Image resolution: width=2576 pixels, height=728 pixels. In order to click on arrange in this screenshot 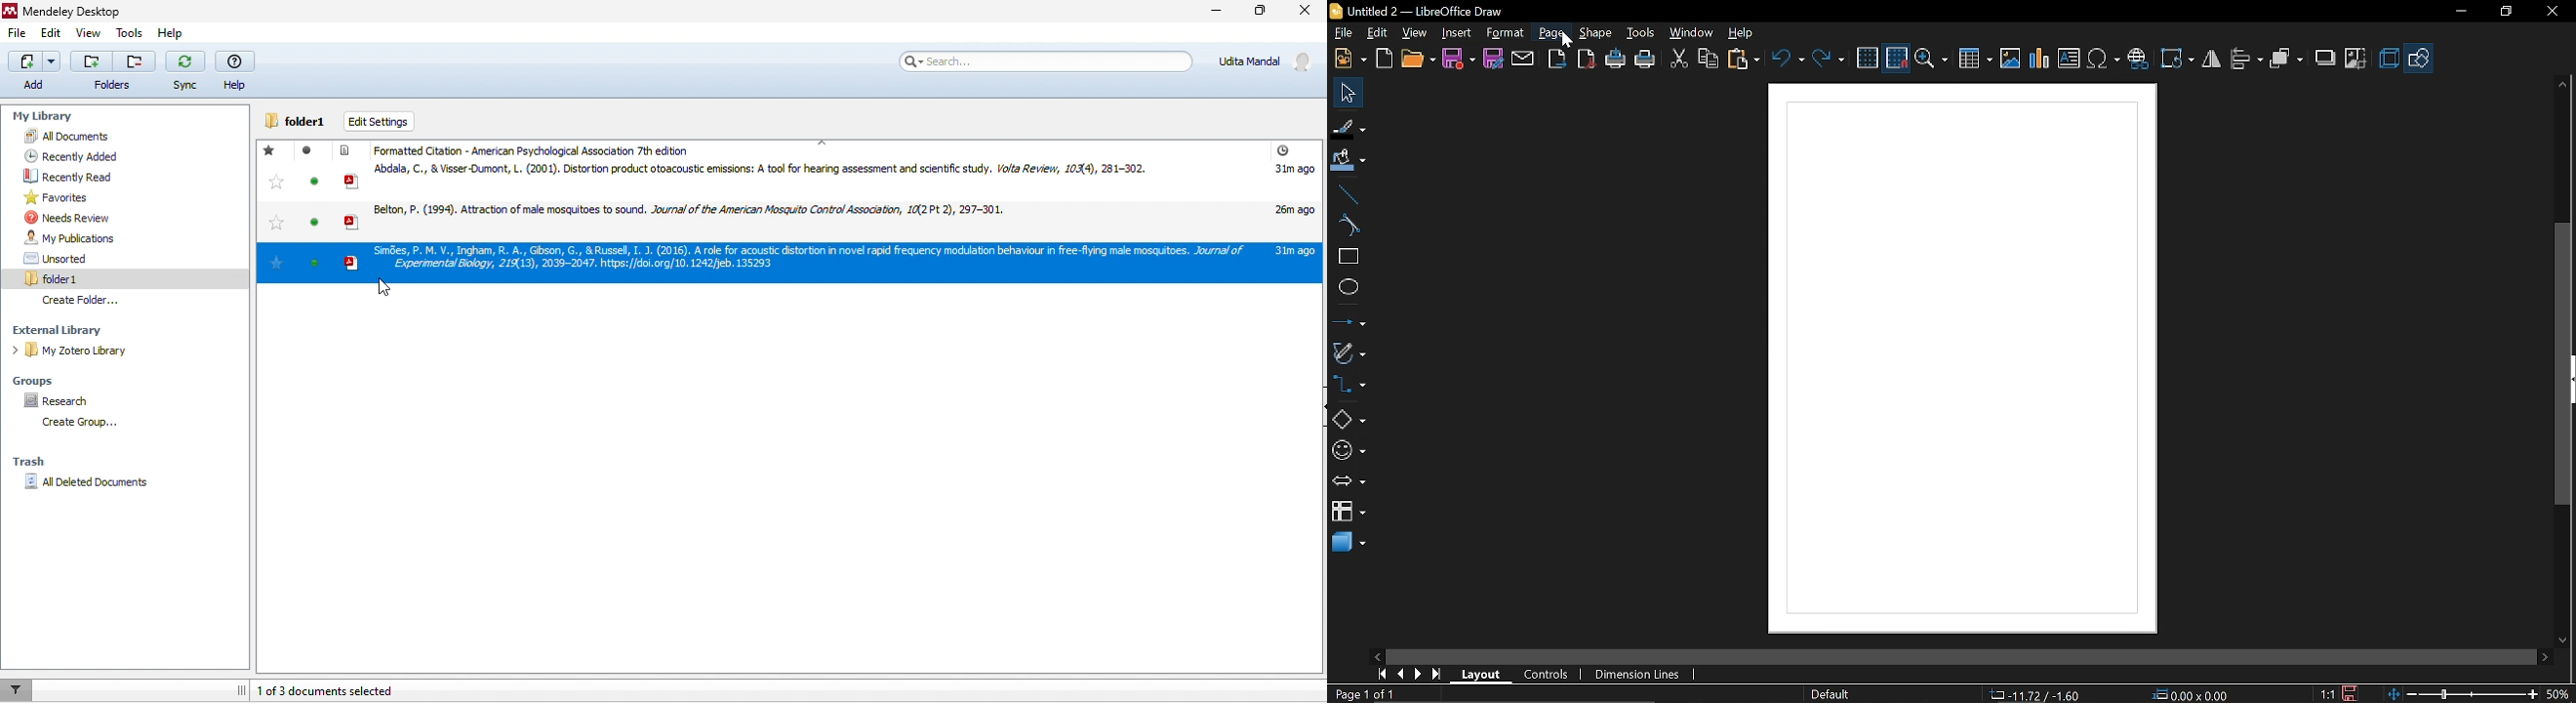, I will do `click(2288, 60)`.